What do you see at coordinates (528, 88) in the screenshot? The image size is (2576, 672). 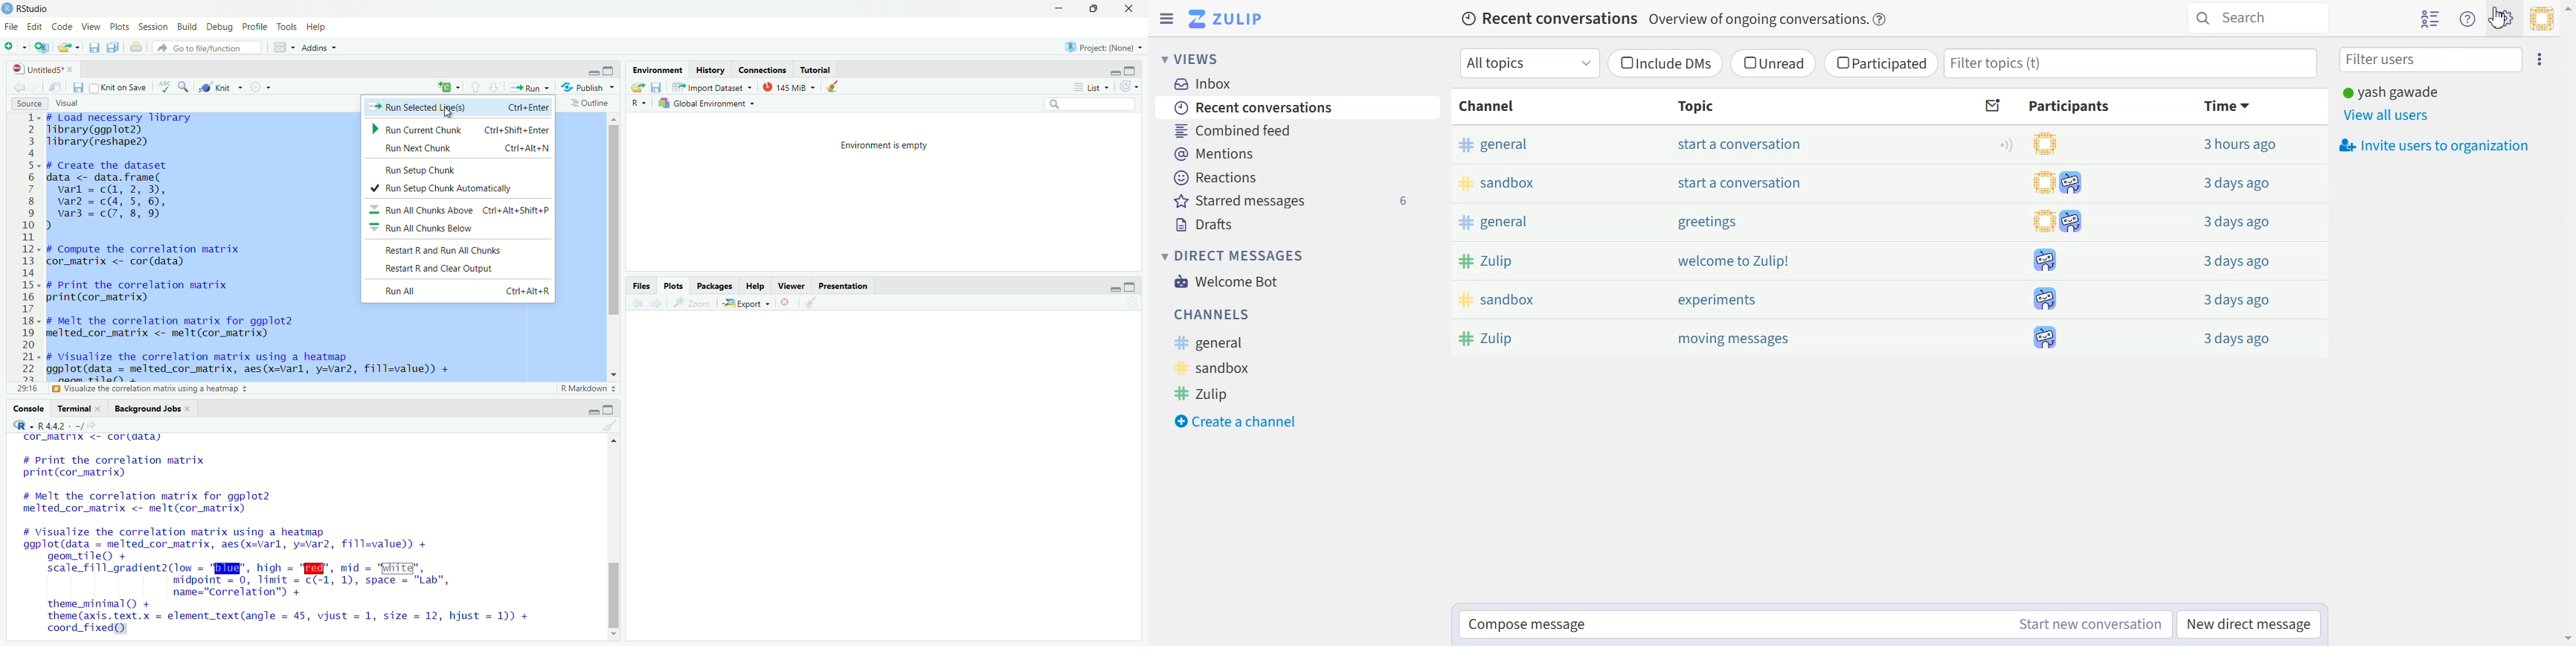 I see `run` at bounding box center [528, 88].